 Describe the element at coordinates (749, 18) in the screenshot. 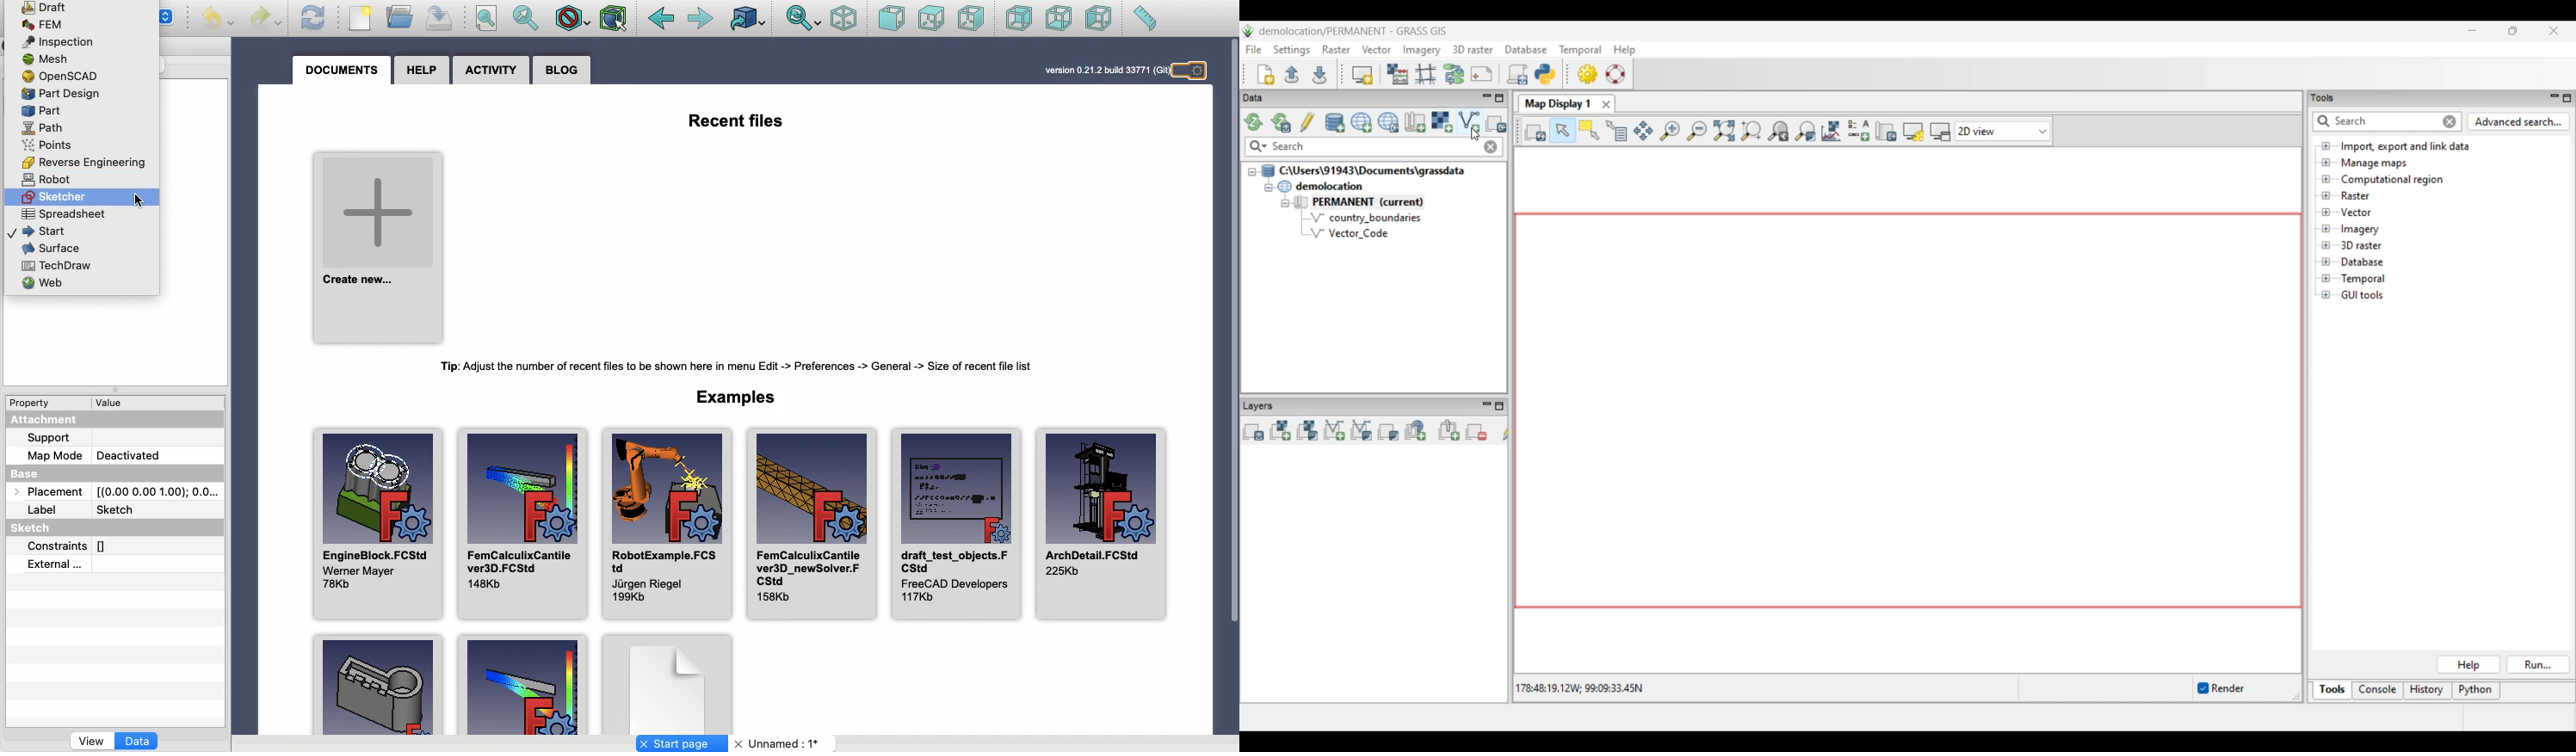

I see `Go to linked object` at that location.